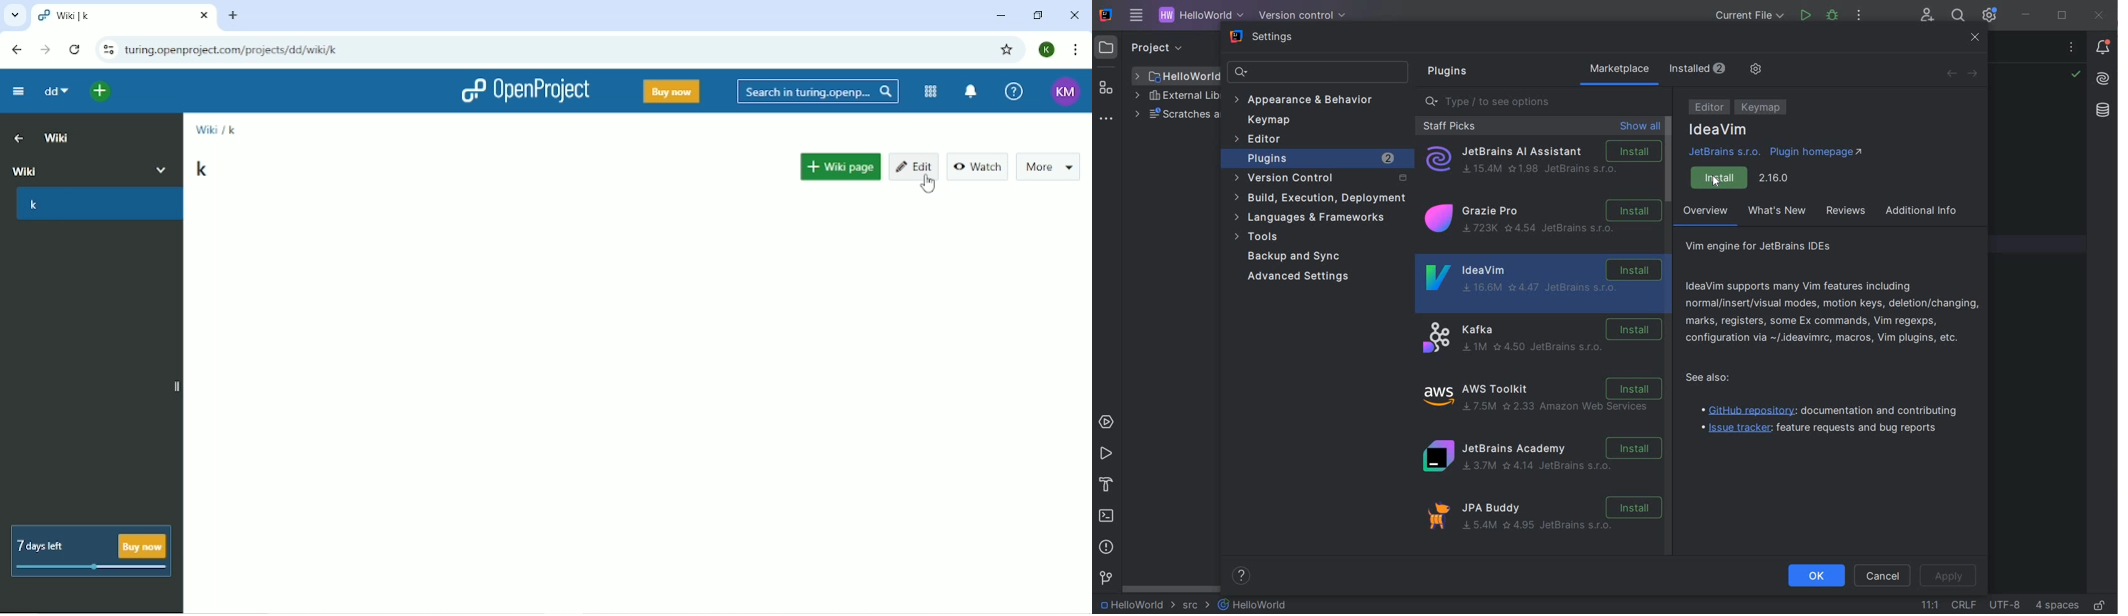 This screenshot has width=2128, height=616. Describe the element at coordinates (1831, 410) in the screenshot. I see `GitHub repository` at that location.